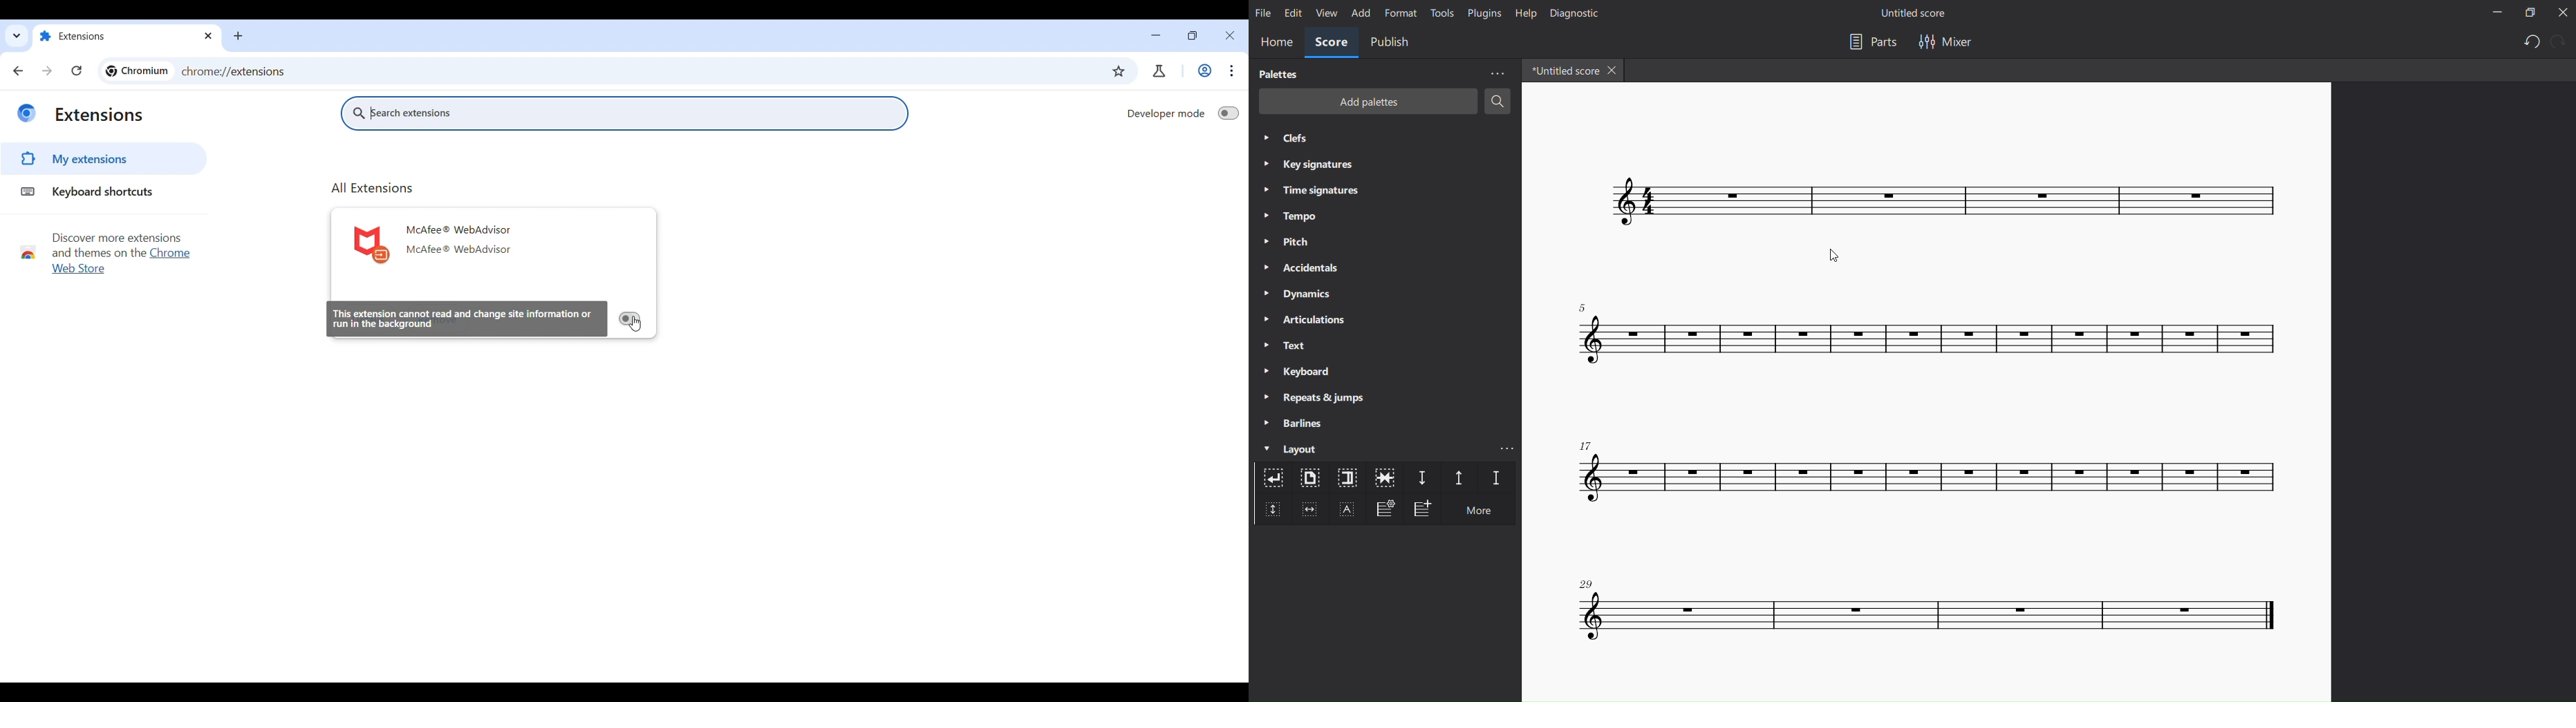 This screenshot has width=2576, height=728. Describe the element at coordinates (1311, 480) in the screenshot. I see `page break` at that location.